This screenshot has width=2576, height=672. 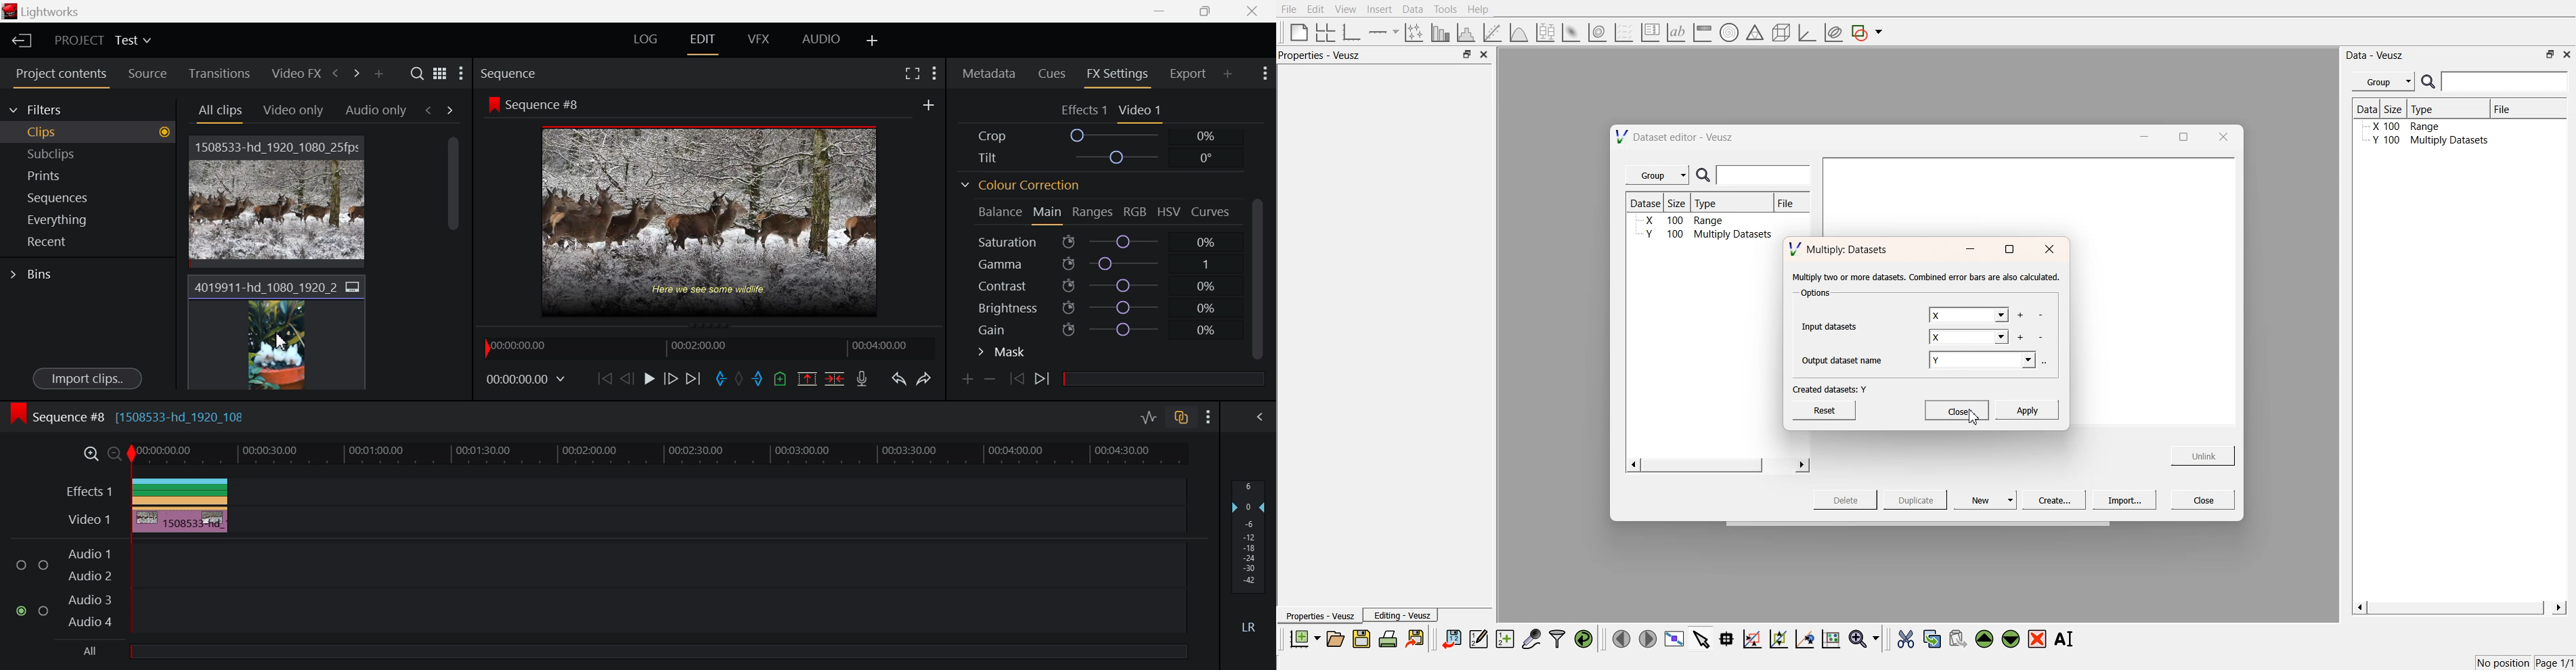 What do you see at coordinates (1833, 33) in the screenshot?
I see `plot covariance ellipses` at bounding box center [1833, 33].